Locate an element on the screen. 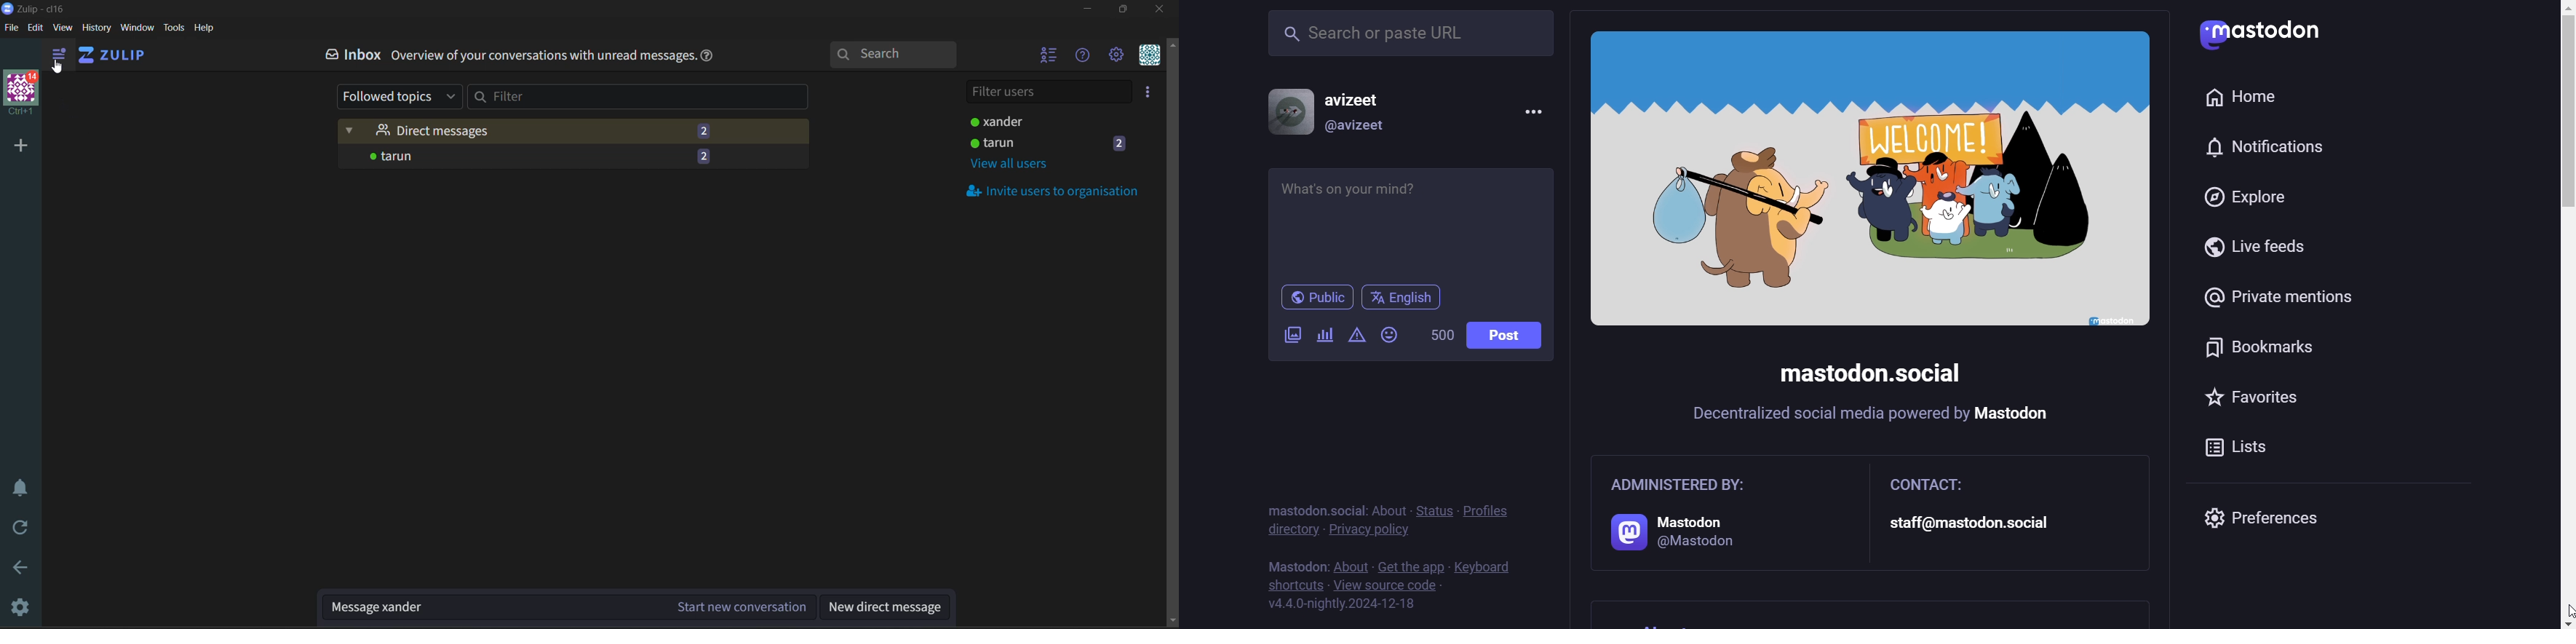 The image size is (2576, 644). Public is located at coordinates (1317, 298).